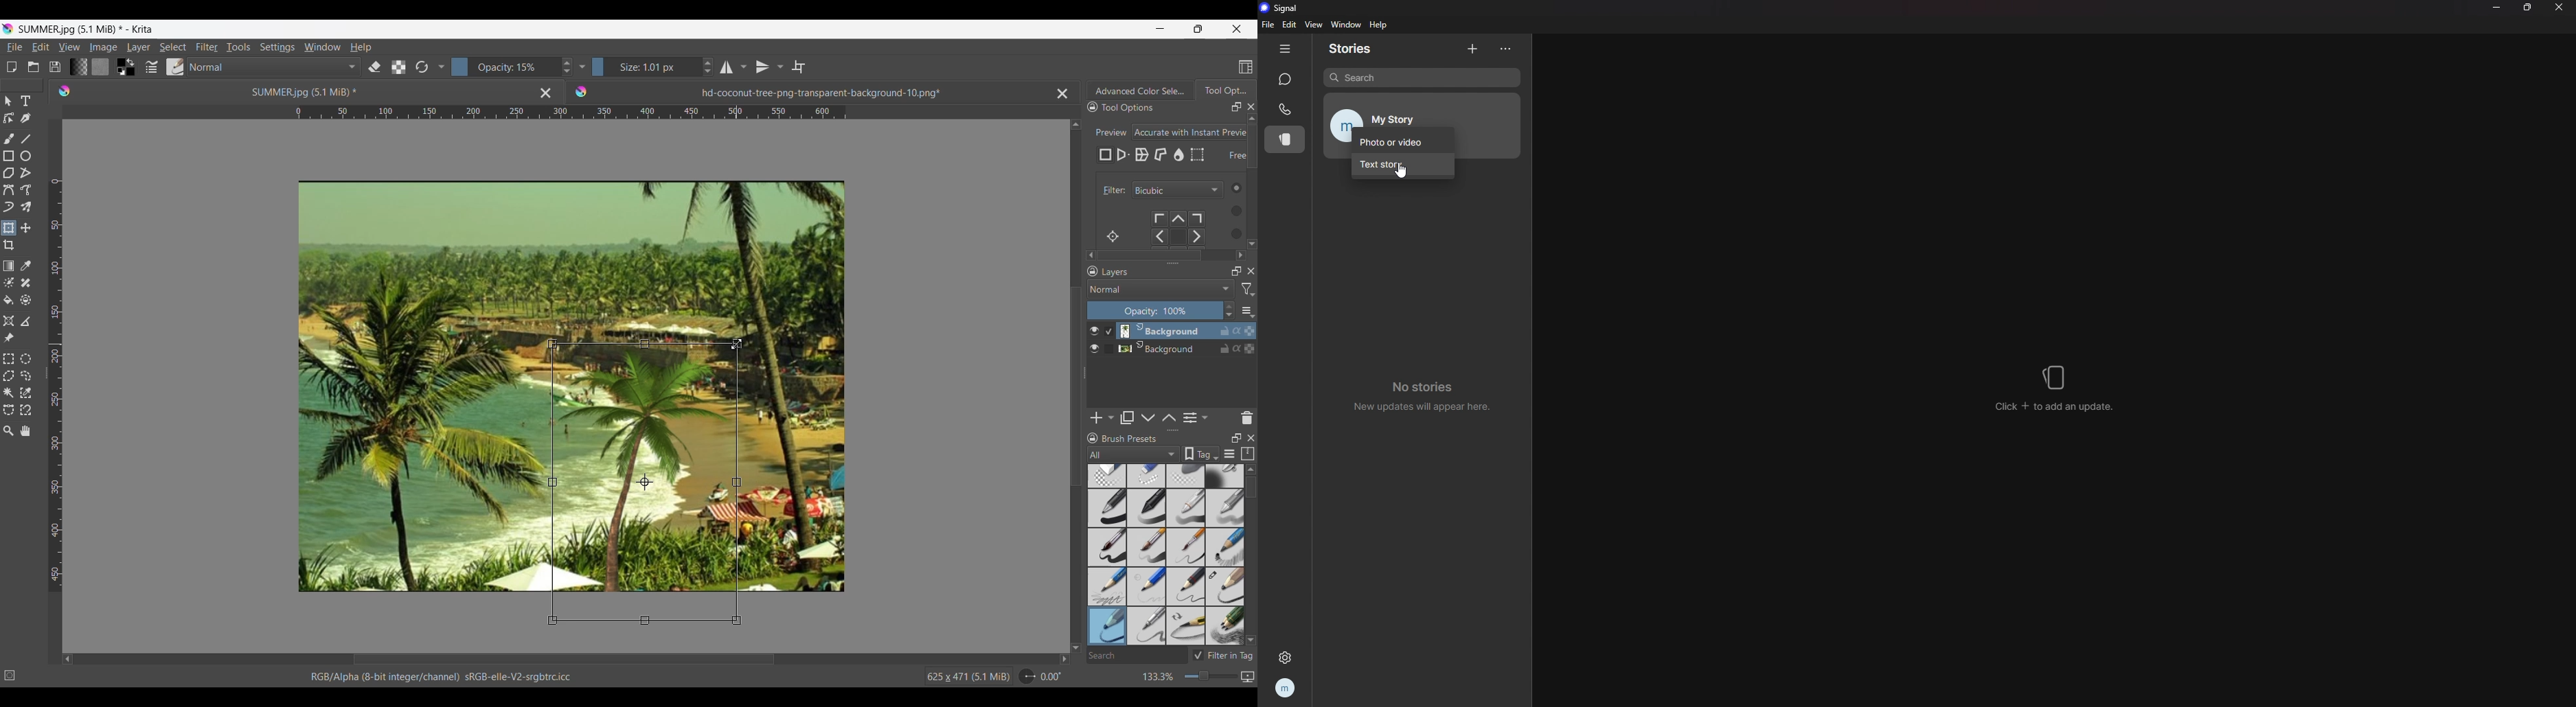 The height and width of the screenshot is (728, 2576). What do you see at coordinates (9, 409) in the screenshot?
I see `Bezier curve selection tool` at bounding box center [9, 409].